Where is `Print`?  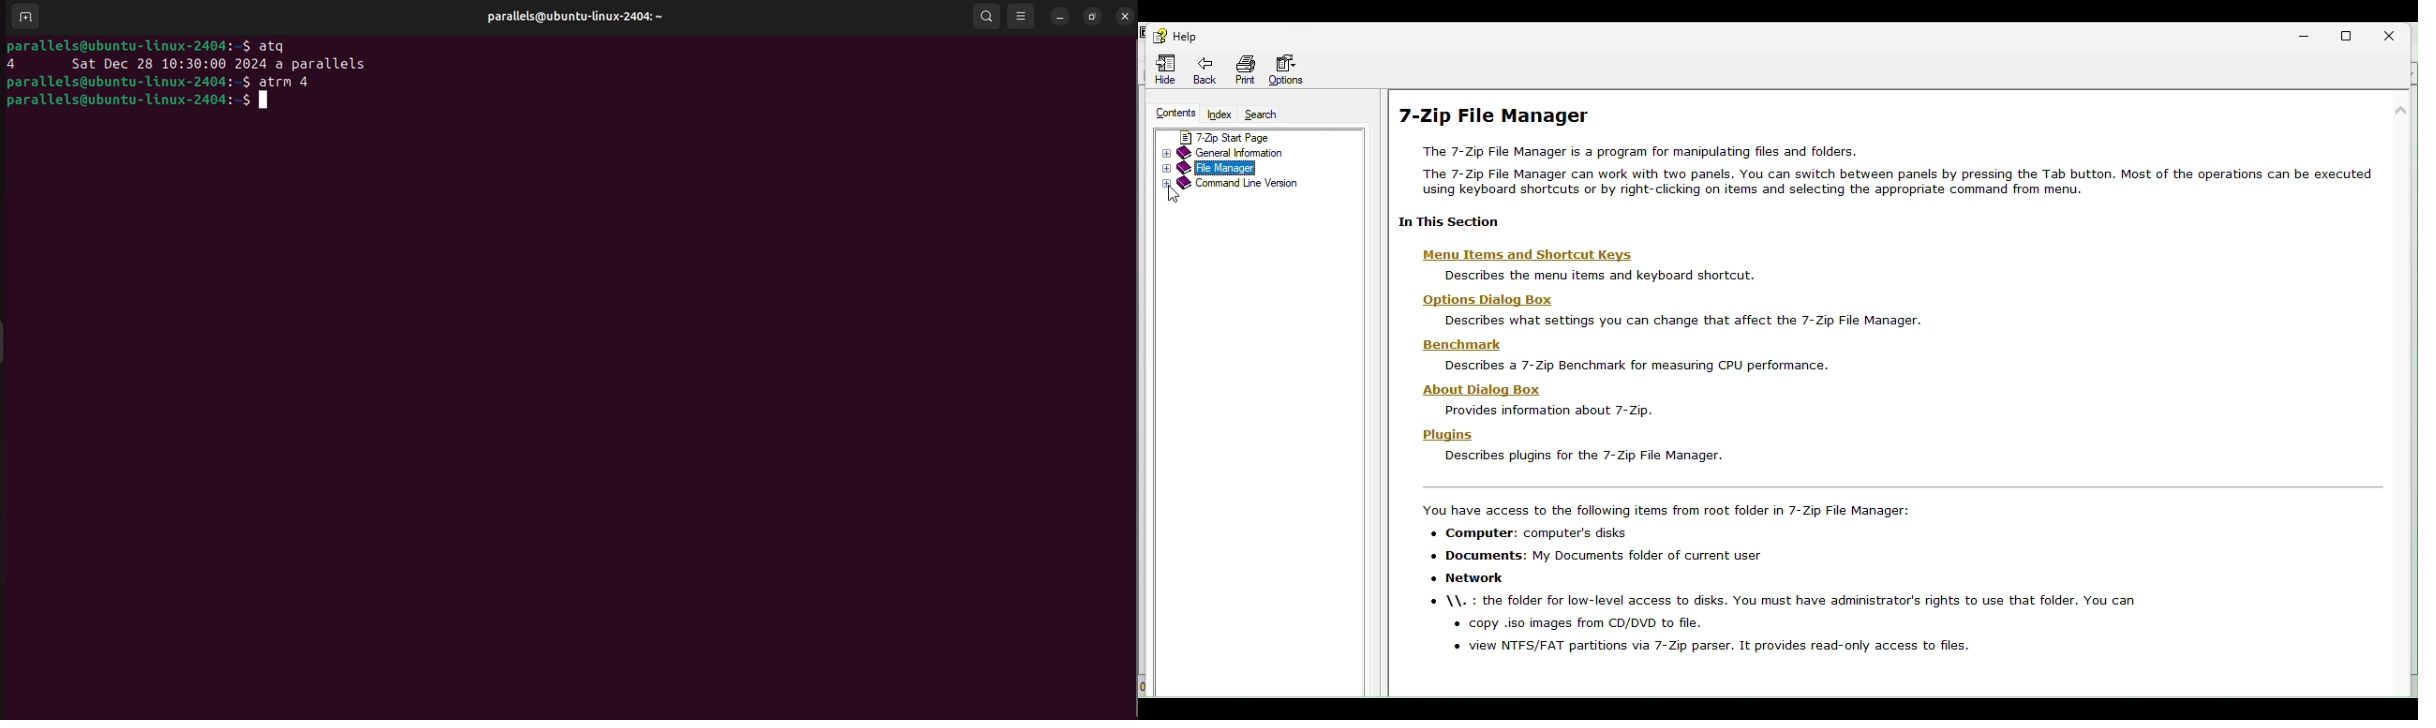 Print is located at coordinates (1241, 67).